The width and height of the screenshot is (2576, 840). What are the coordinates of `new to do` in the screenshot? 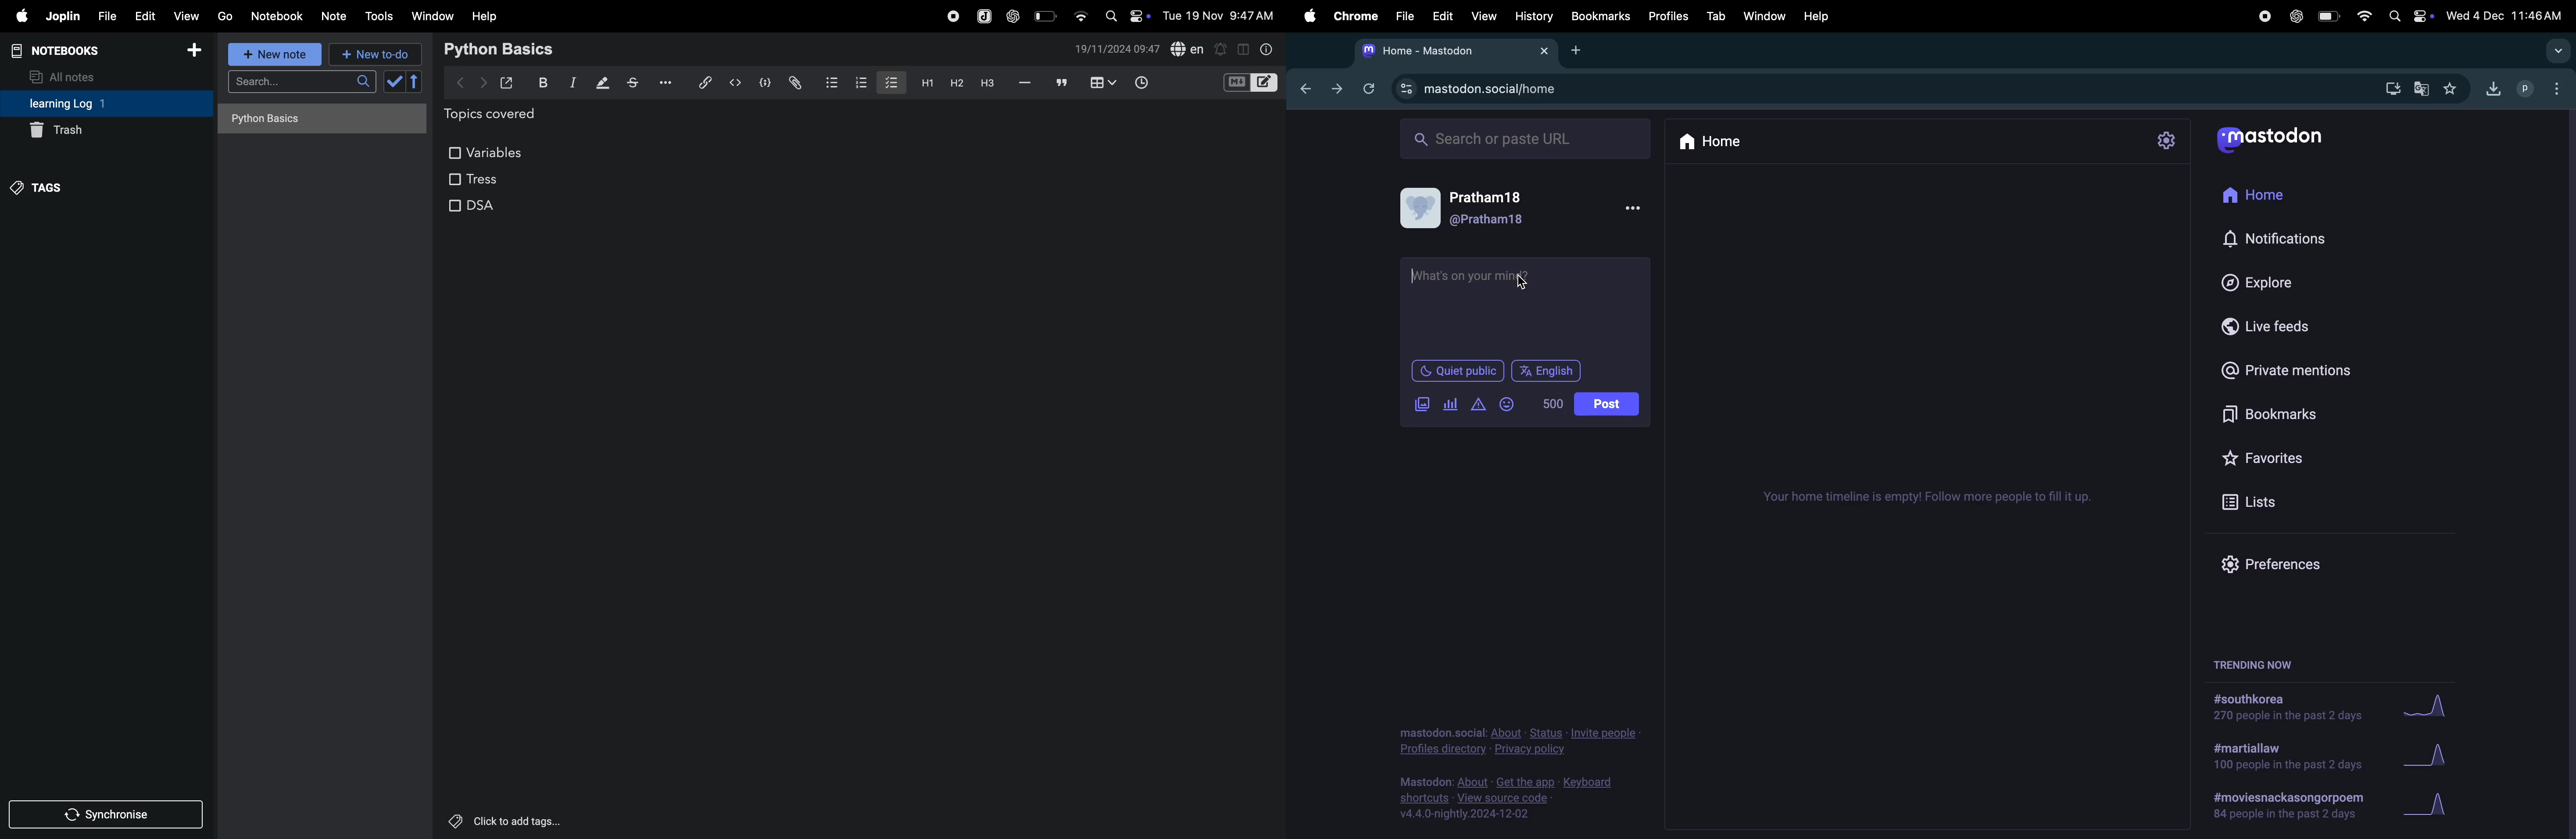 It's located at (371, 52).